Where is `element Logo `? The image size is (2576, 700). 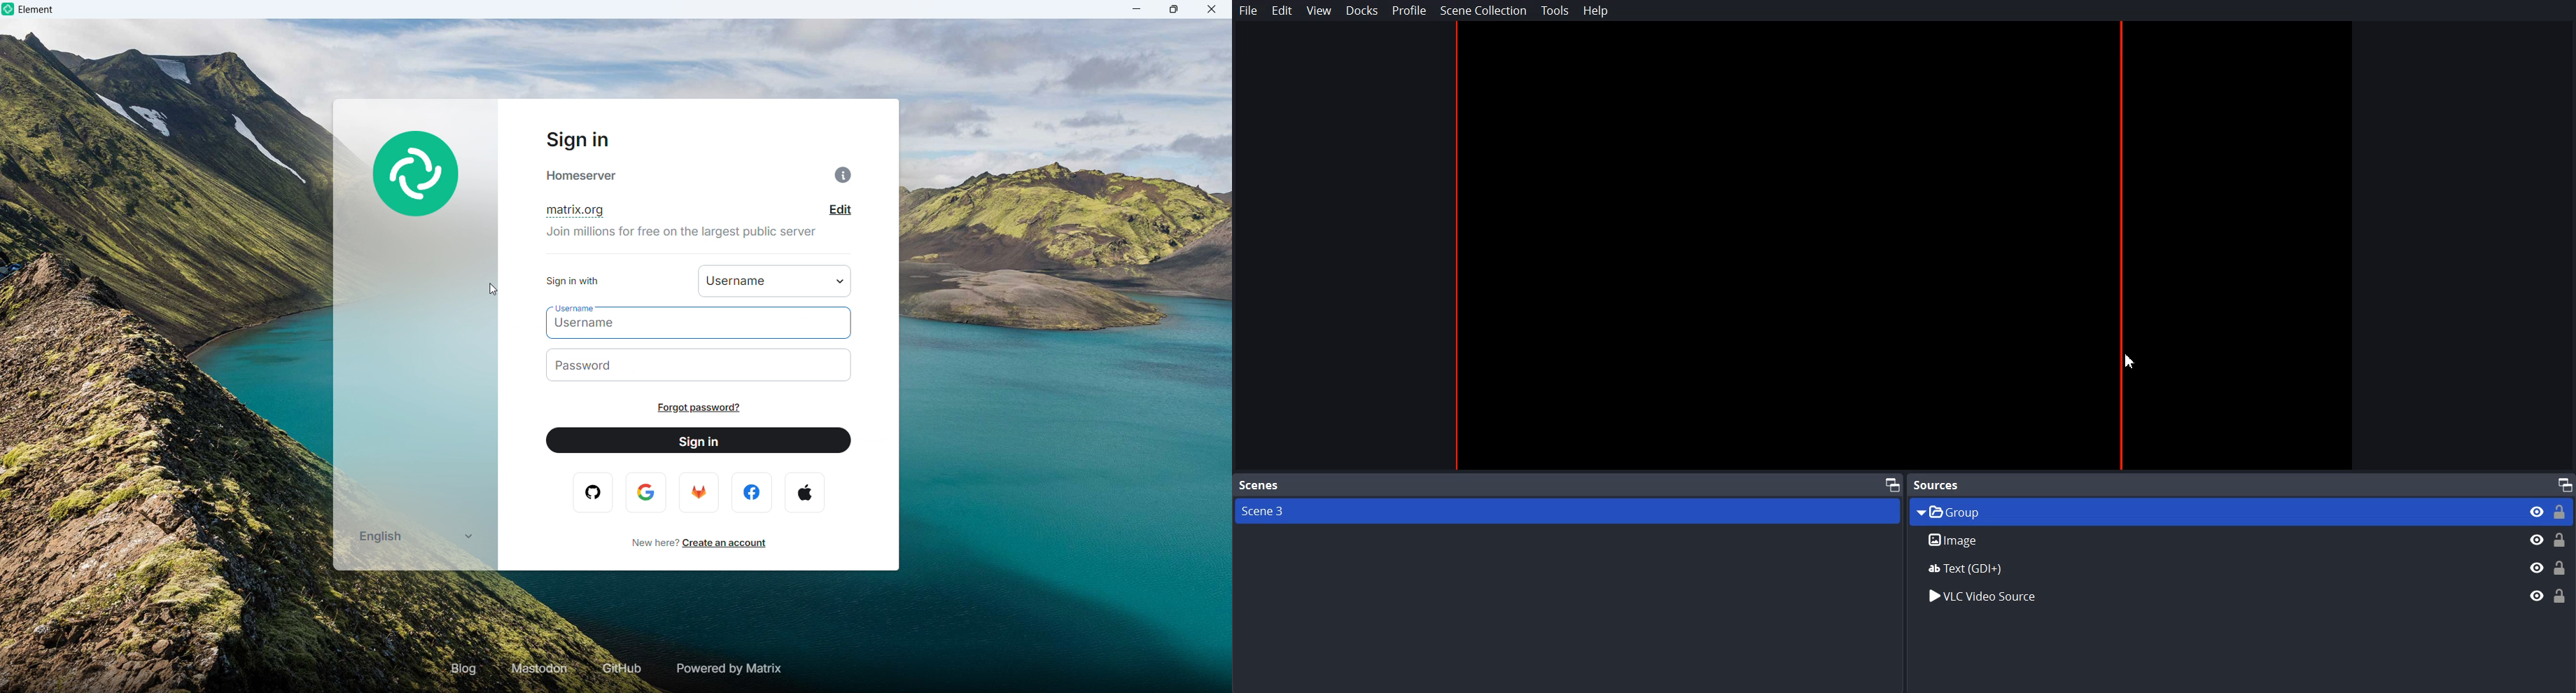 element Logo  is located at coordinates (417, 176).